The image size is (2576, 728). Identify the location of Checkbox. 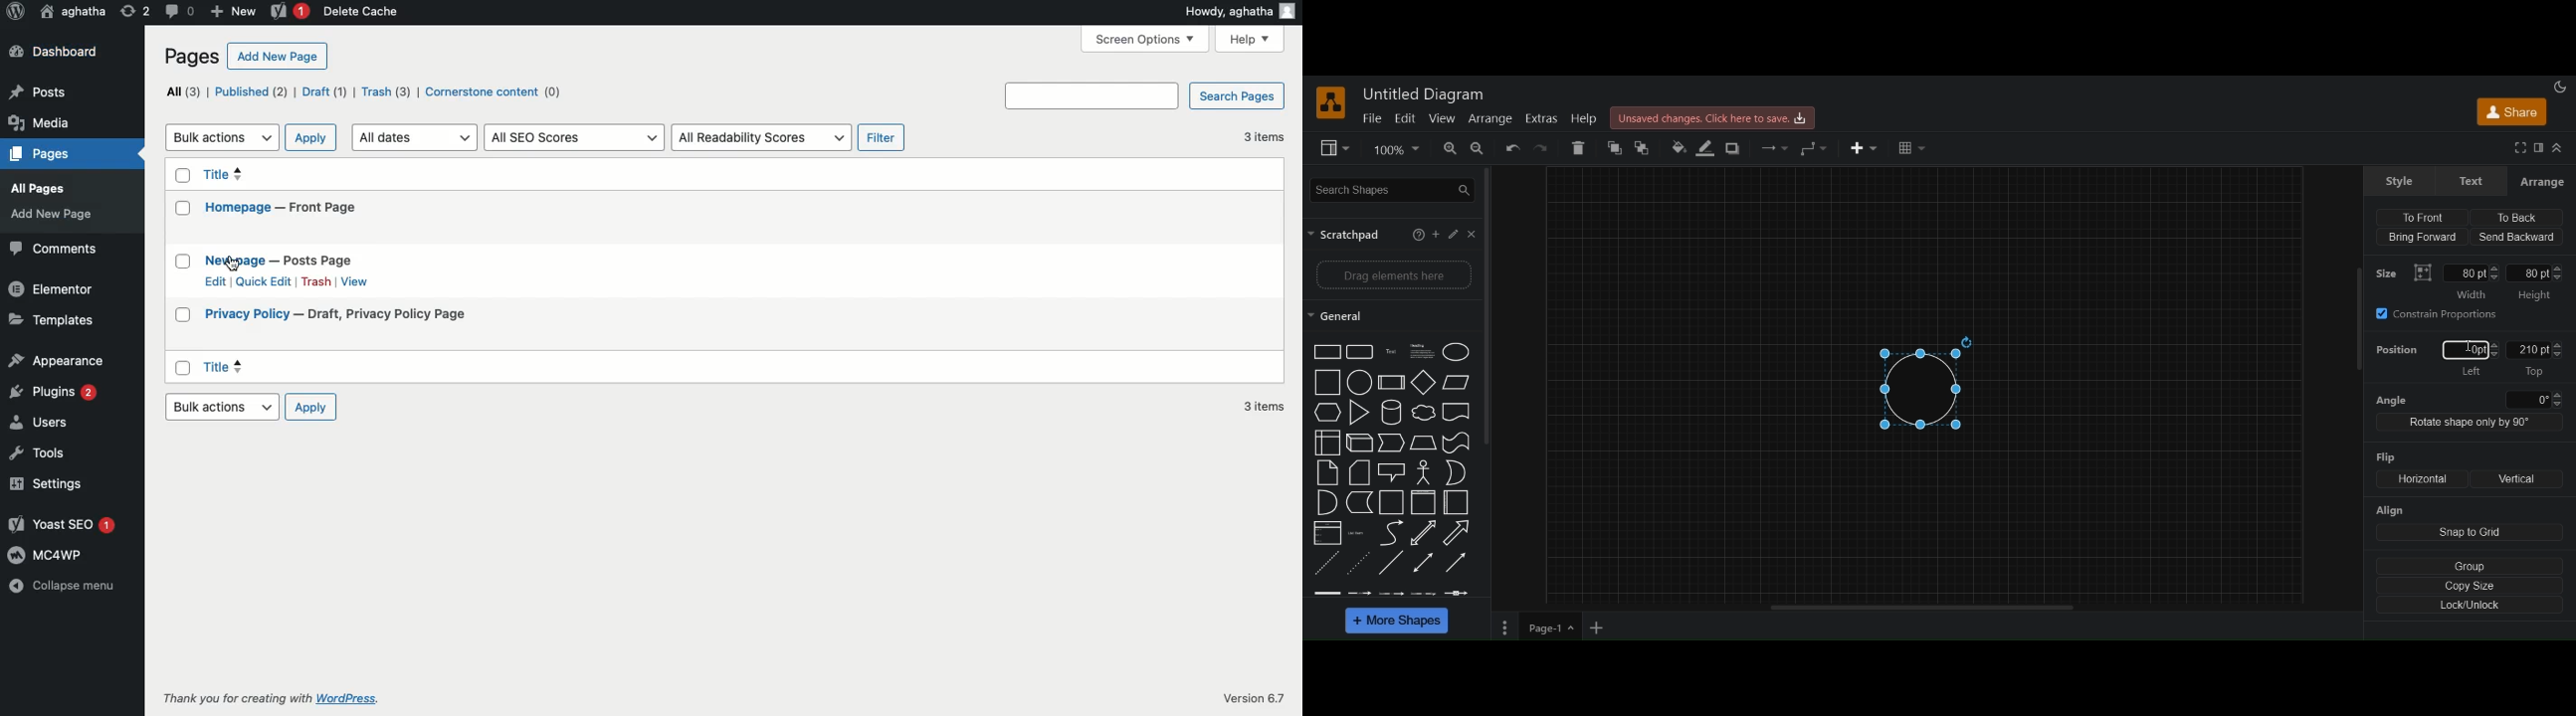
(180, 262).